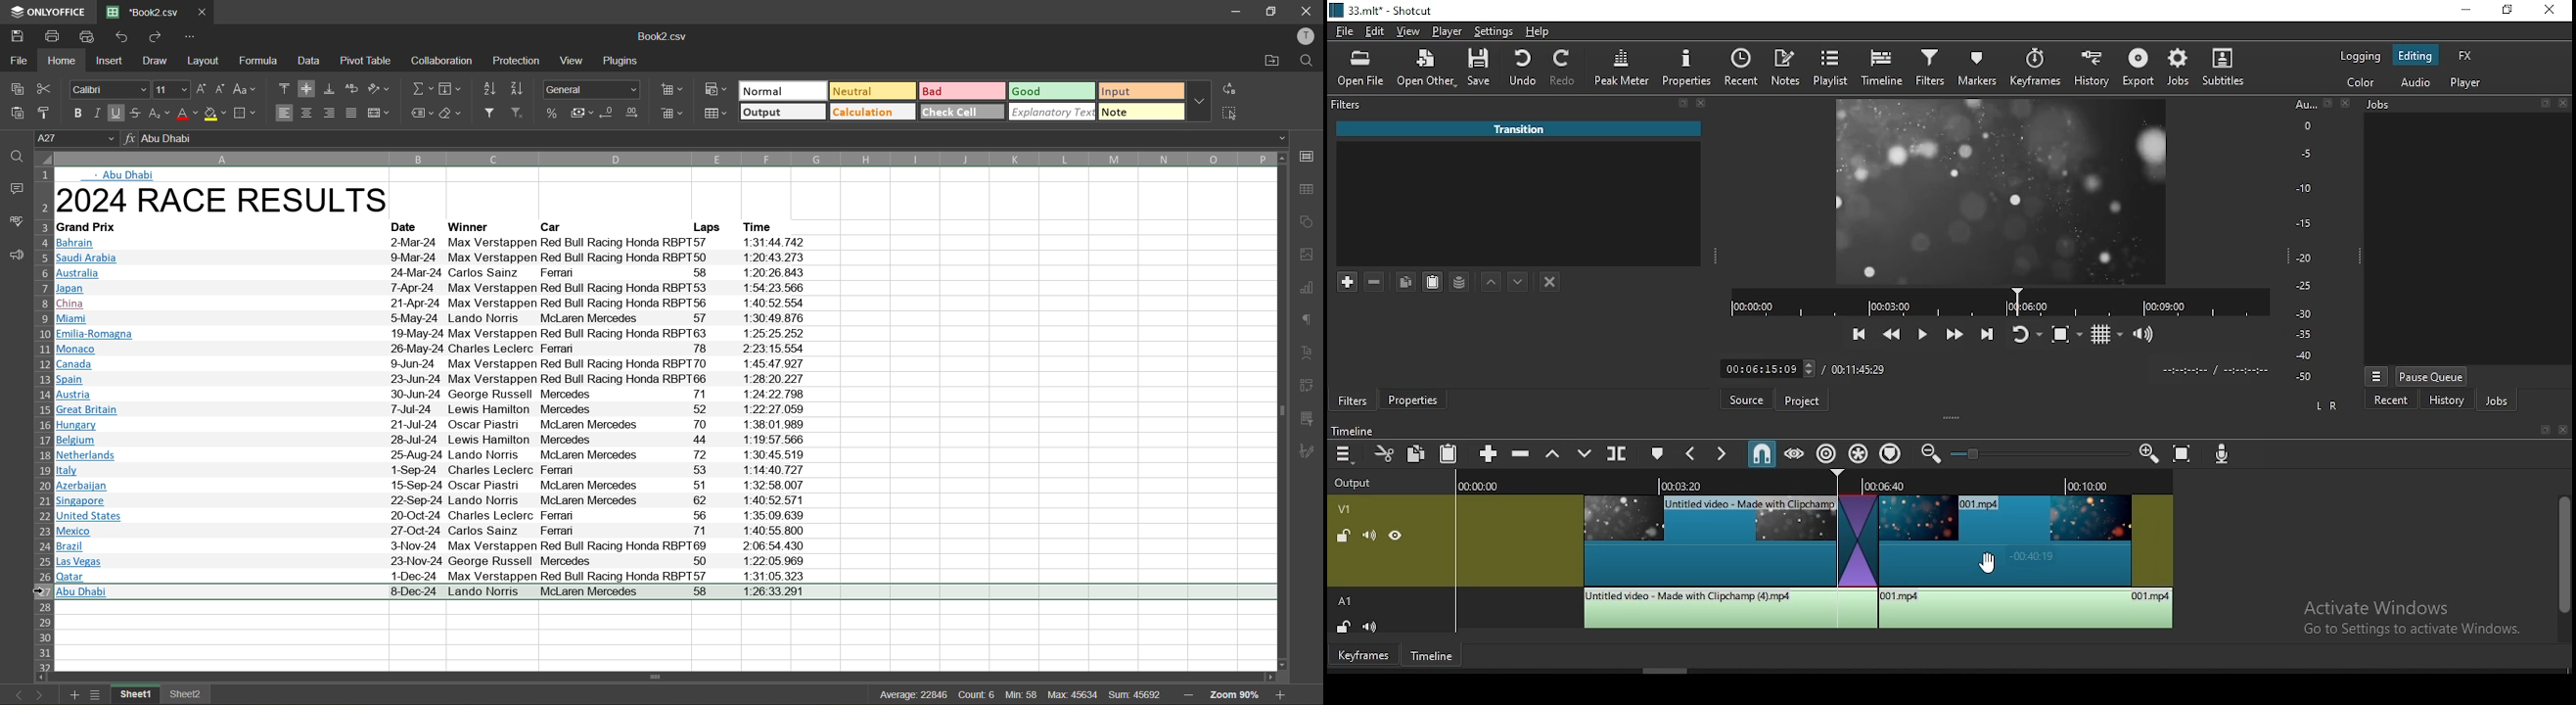  What do you see at coordinates (431, 576) in the screenshot?
I see `` at bounding box center [431, 576].